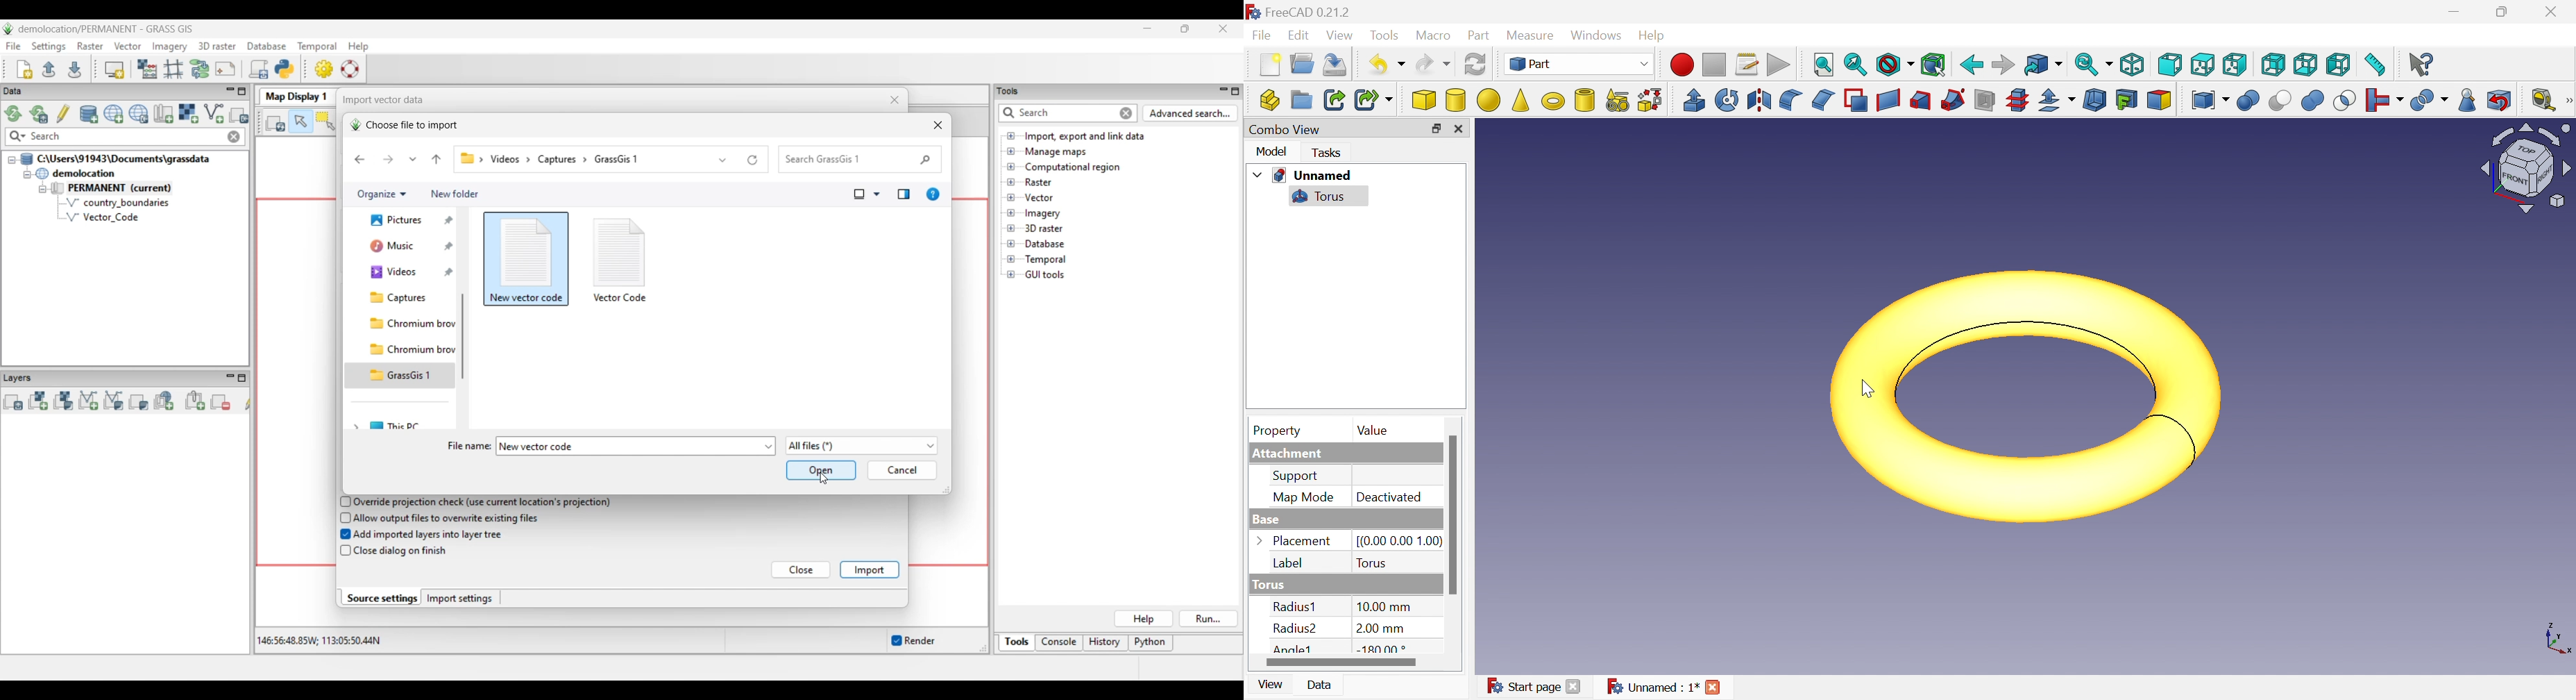 The width and height of the screenshot is (2576, 700). Describe the element at coordinates (1475, 63) in the screenshot. I see `Refresh` at that location.